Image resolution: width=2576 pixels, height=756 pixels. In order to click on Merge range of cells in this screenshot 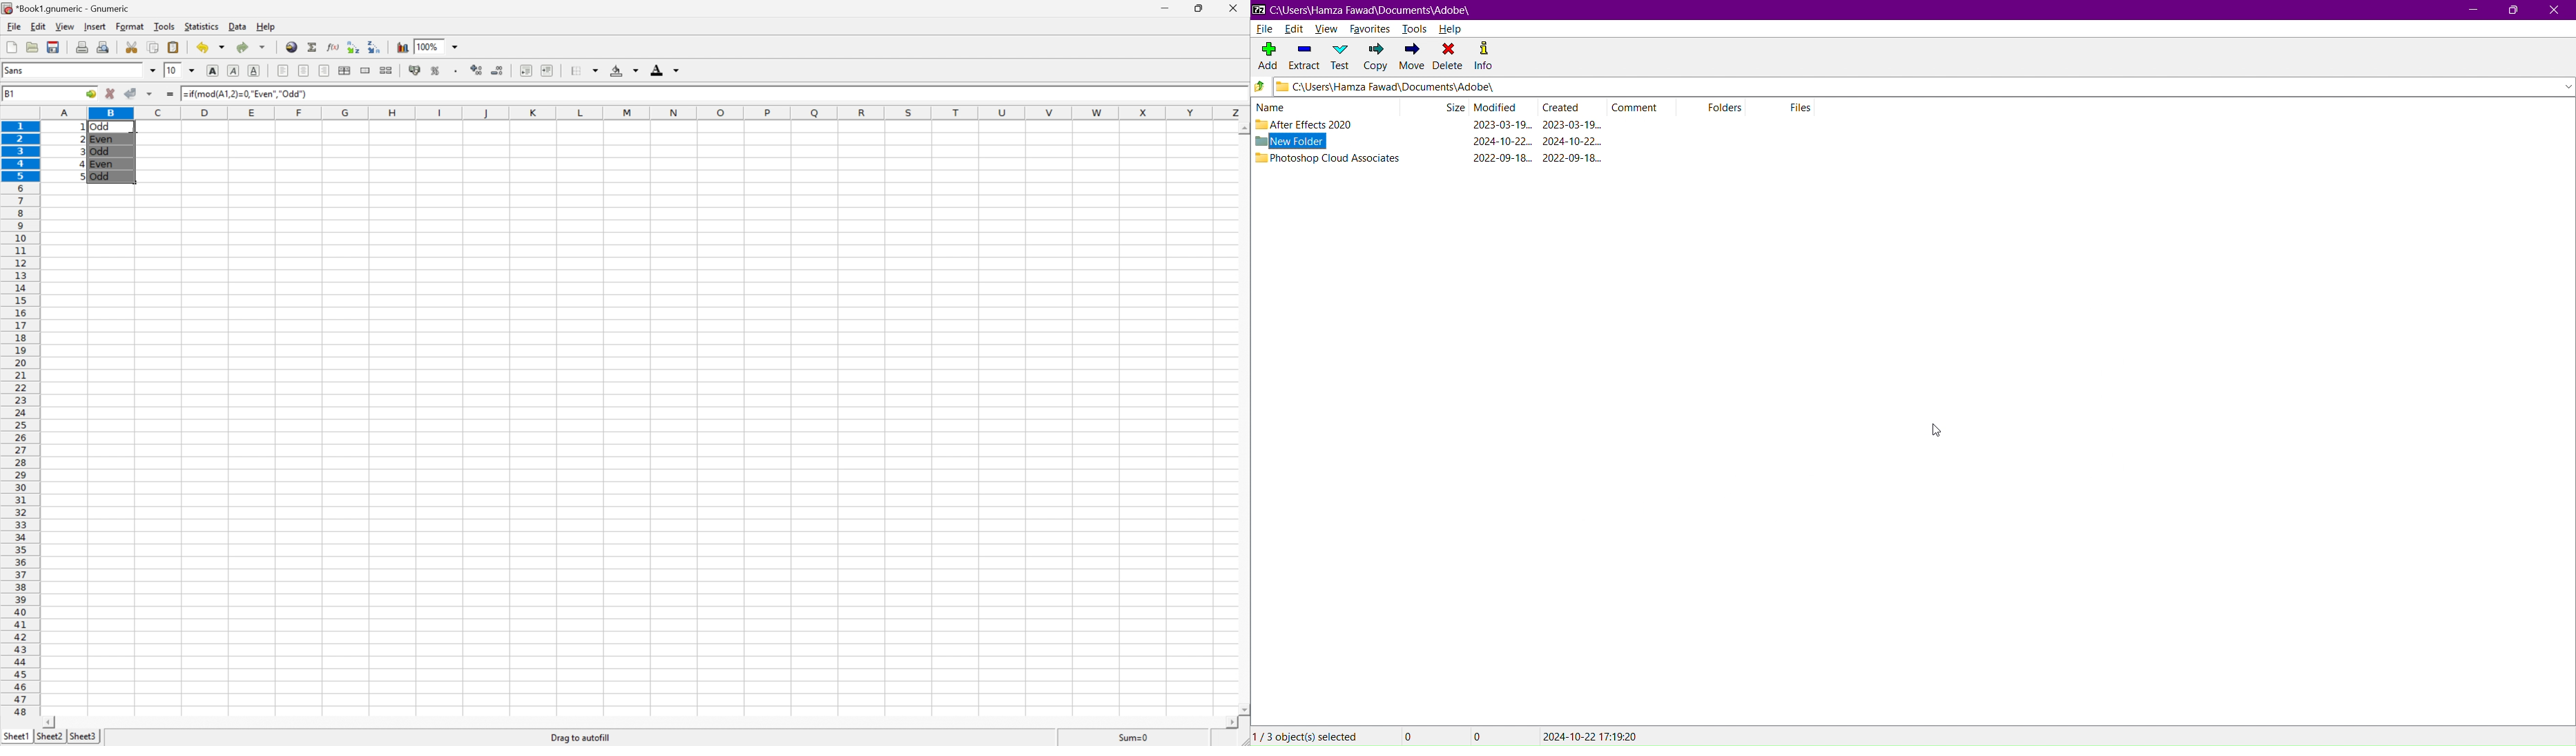, I will do `click(365, 70)`.